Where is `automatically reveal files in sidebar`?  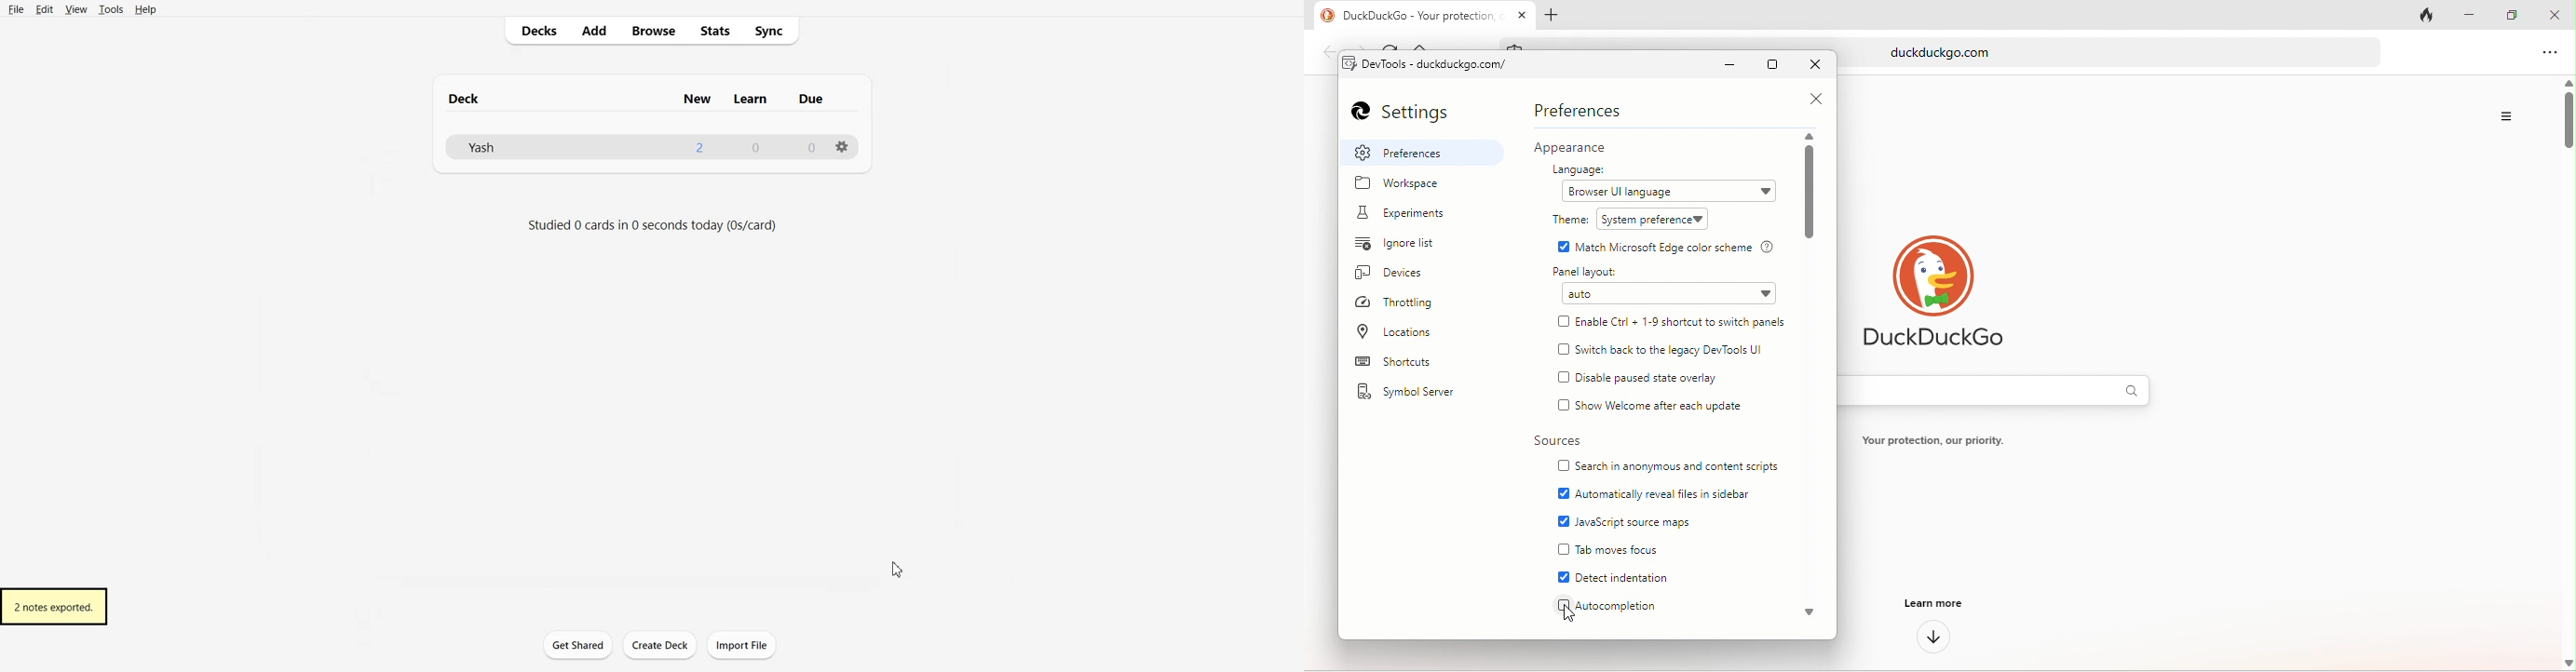 automatically reveal files in sidebar is located at coordinates (1667, 491).